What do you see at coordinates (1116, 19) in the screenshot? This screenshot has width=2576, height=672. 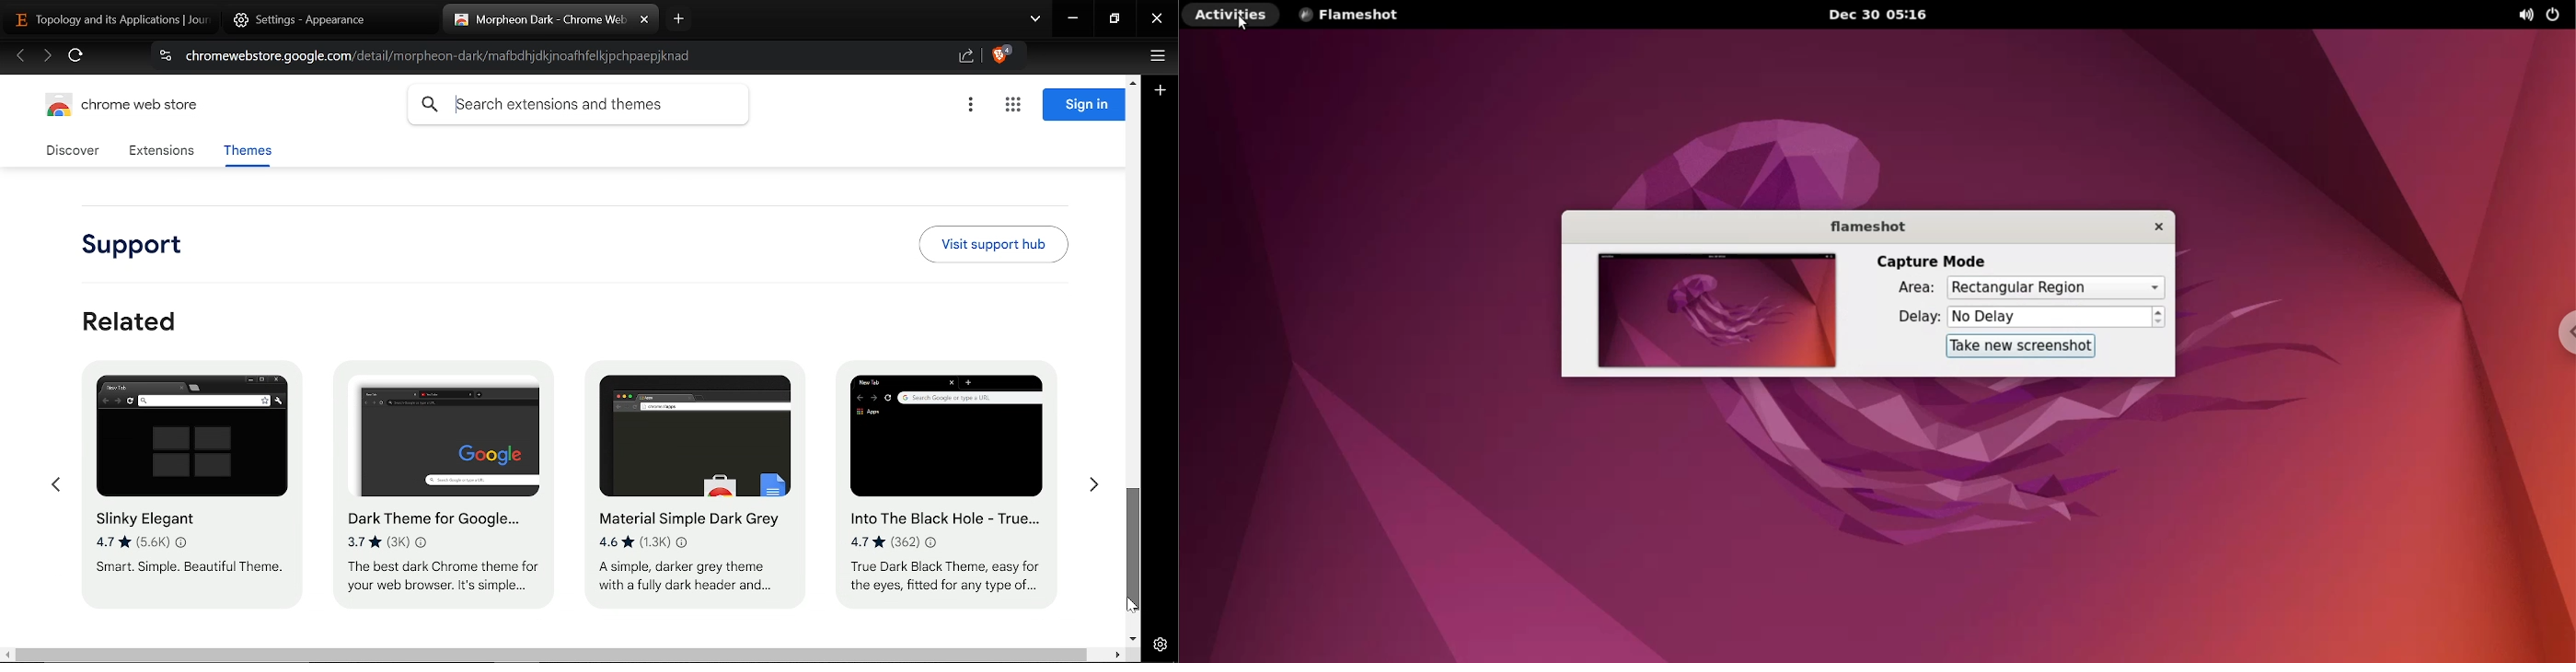 I see `REstore down` at bounding box center [1116, 19].